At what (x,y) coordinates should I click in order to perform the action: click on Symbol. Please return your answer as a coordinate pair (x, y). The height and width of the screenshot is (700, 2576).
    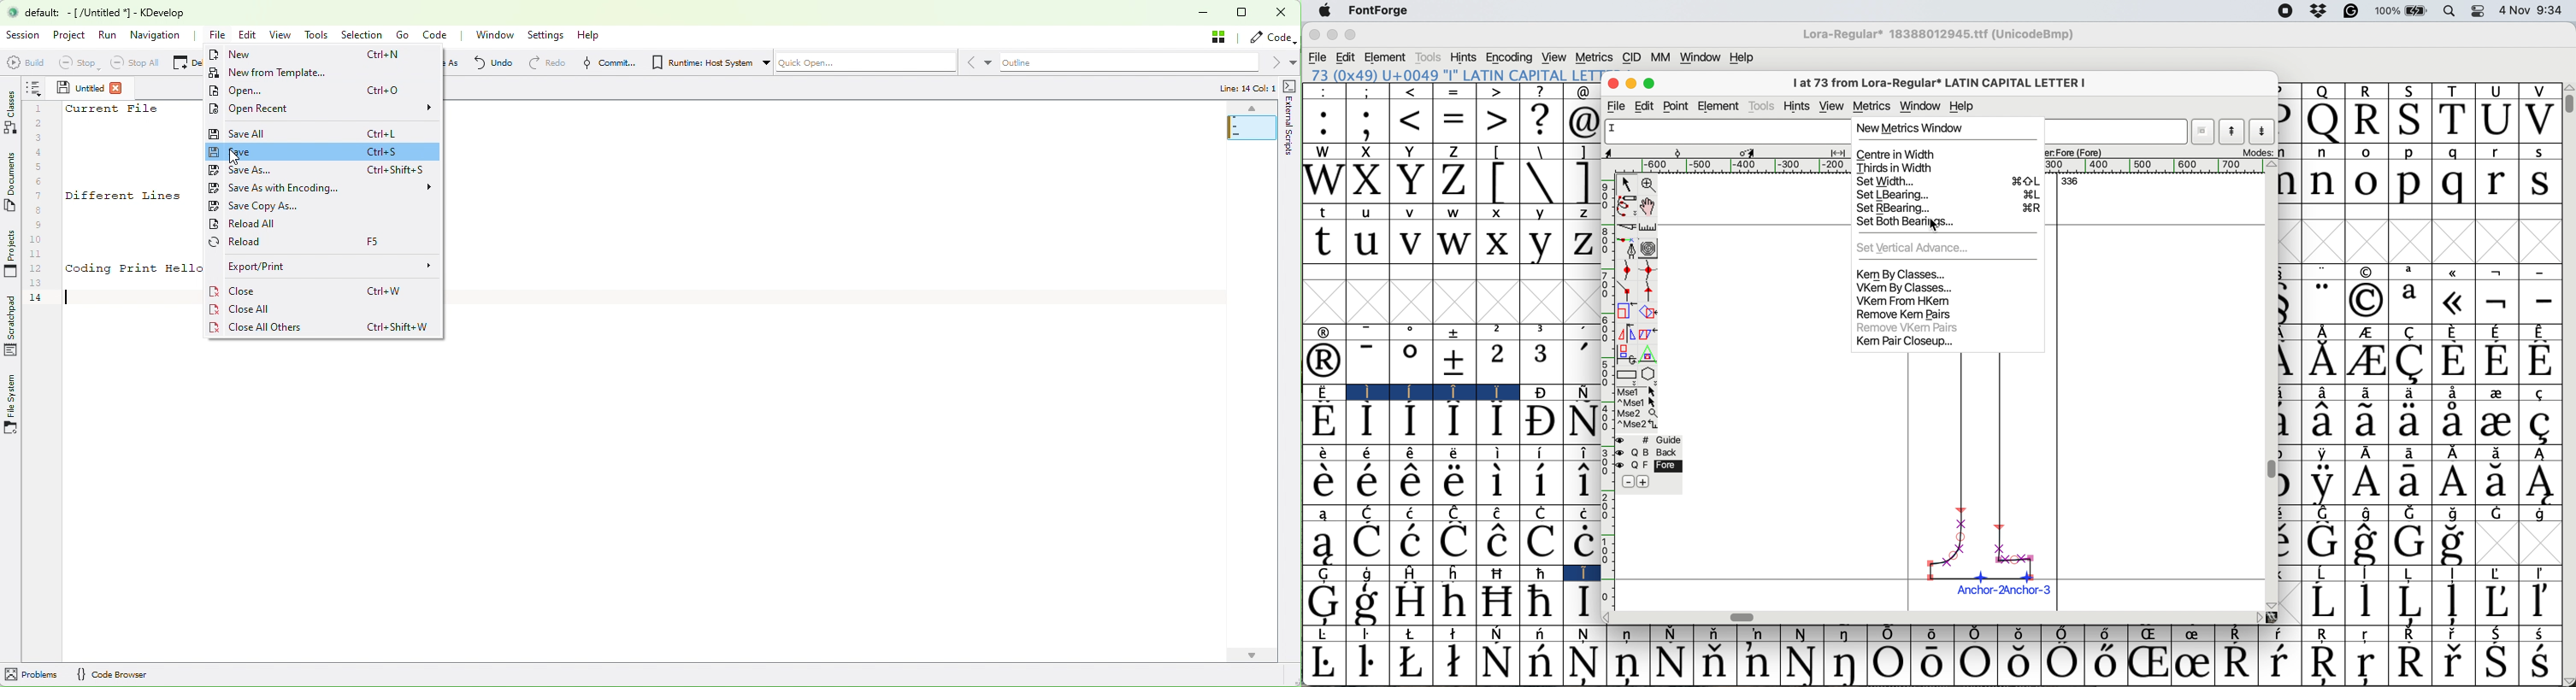
    Looking at the image, I should click on (2239, 634).